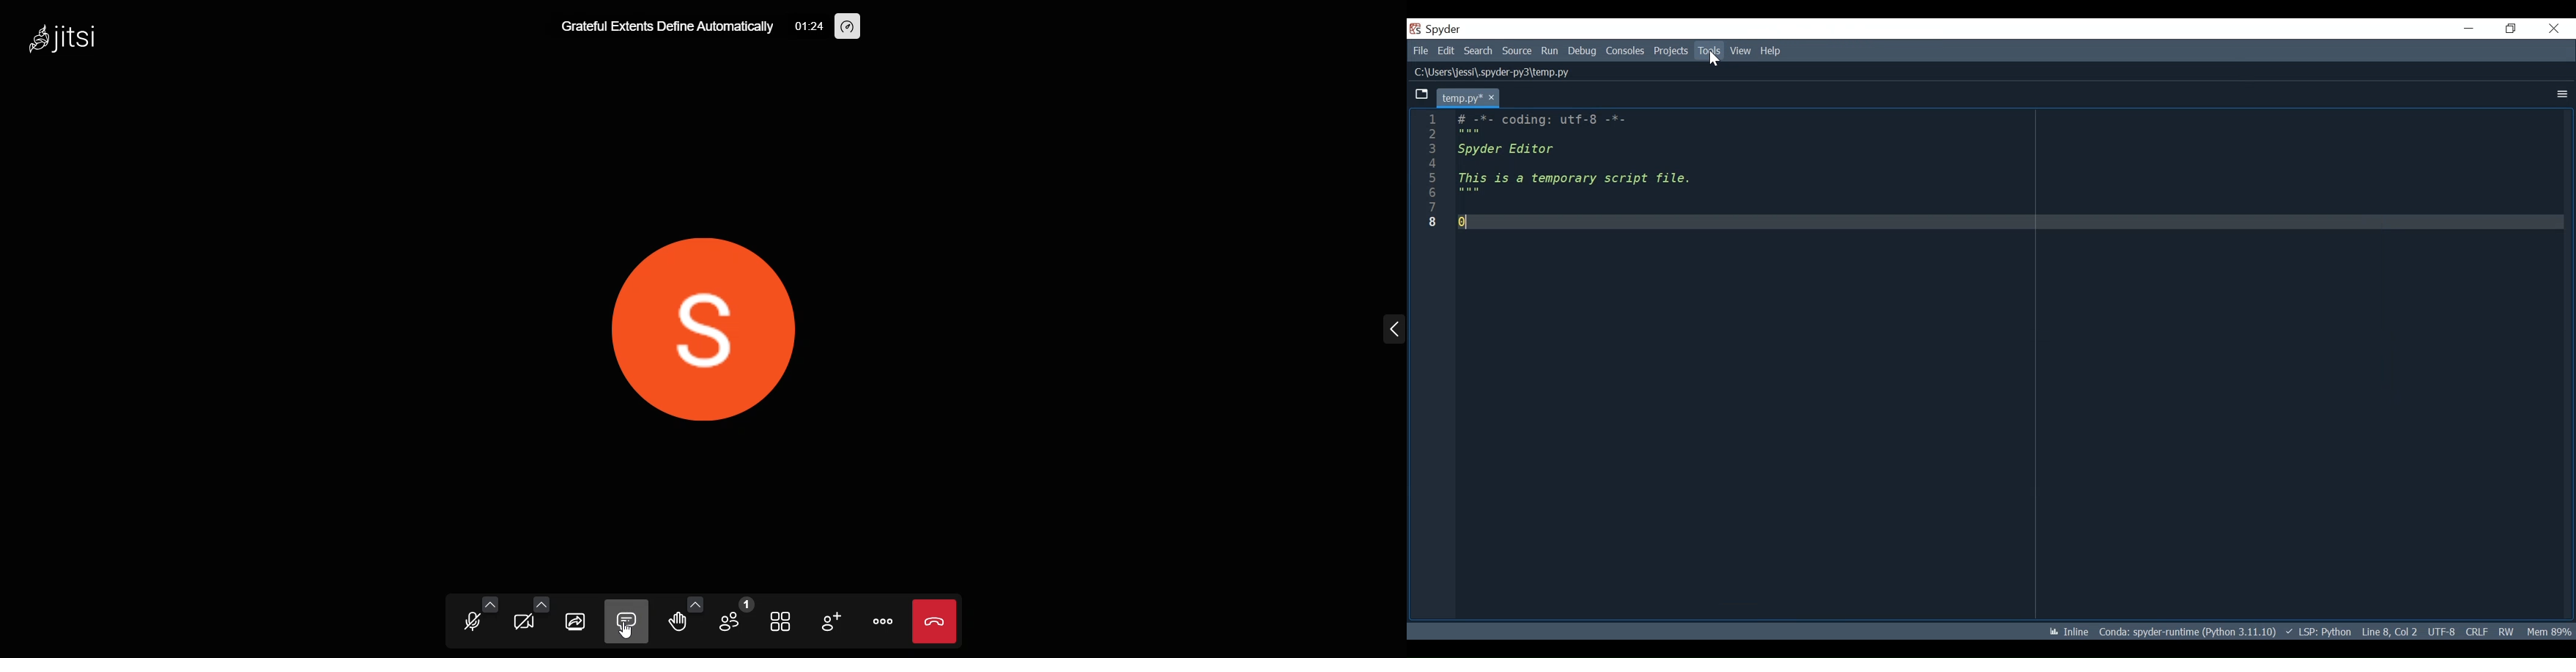 The height and width of the screenshot is (672, 2576). Describe the element at coordinates (1448, 51) in the screenshot. I see `Edit` at that location.